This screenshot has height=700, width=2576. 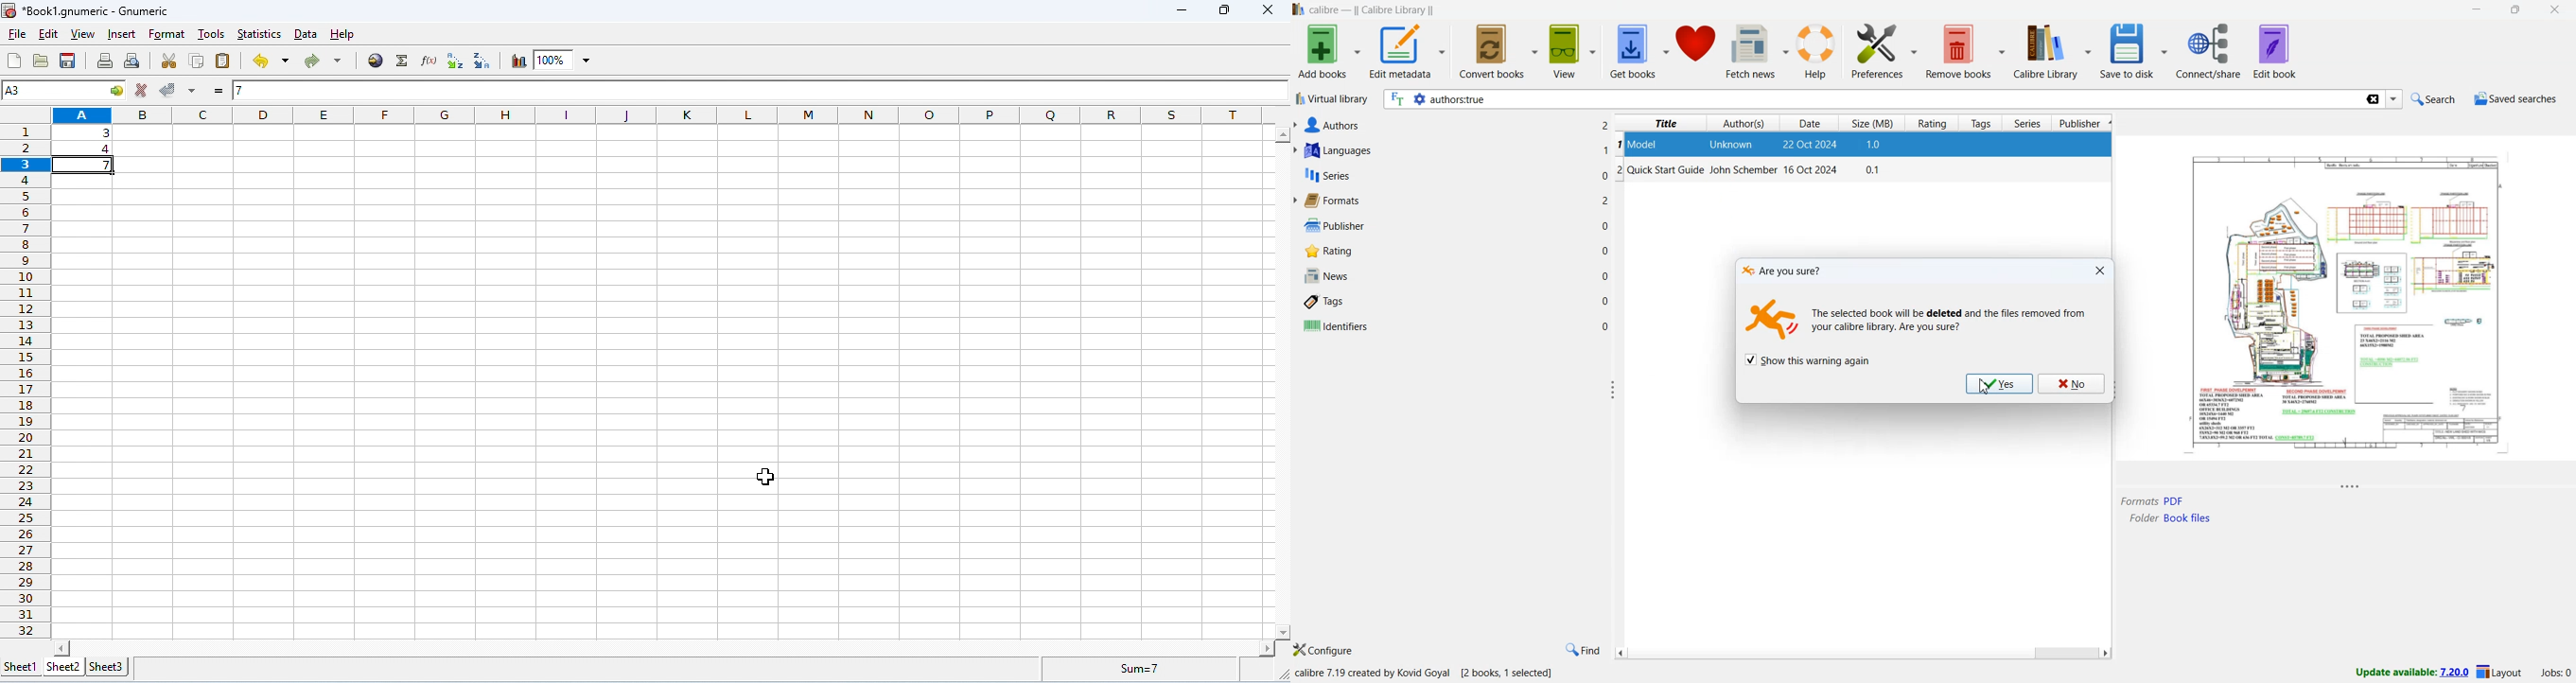 What do you see at coordinates (2405, 672) in the screenshot?
I see `update available` at bounding box center [2405, 672].